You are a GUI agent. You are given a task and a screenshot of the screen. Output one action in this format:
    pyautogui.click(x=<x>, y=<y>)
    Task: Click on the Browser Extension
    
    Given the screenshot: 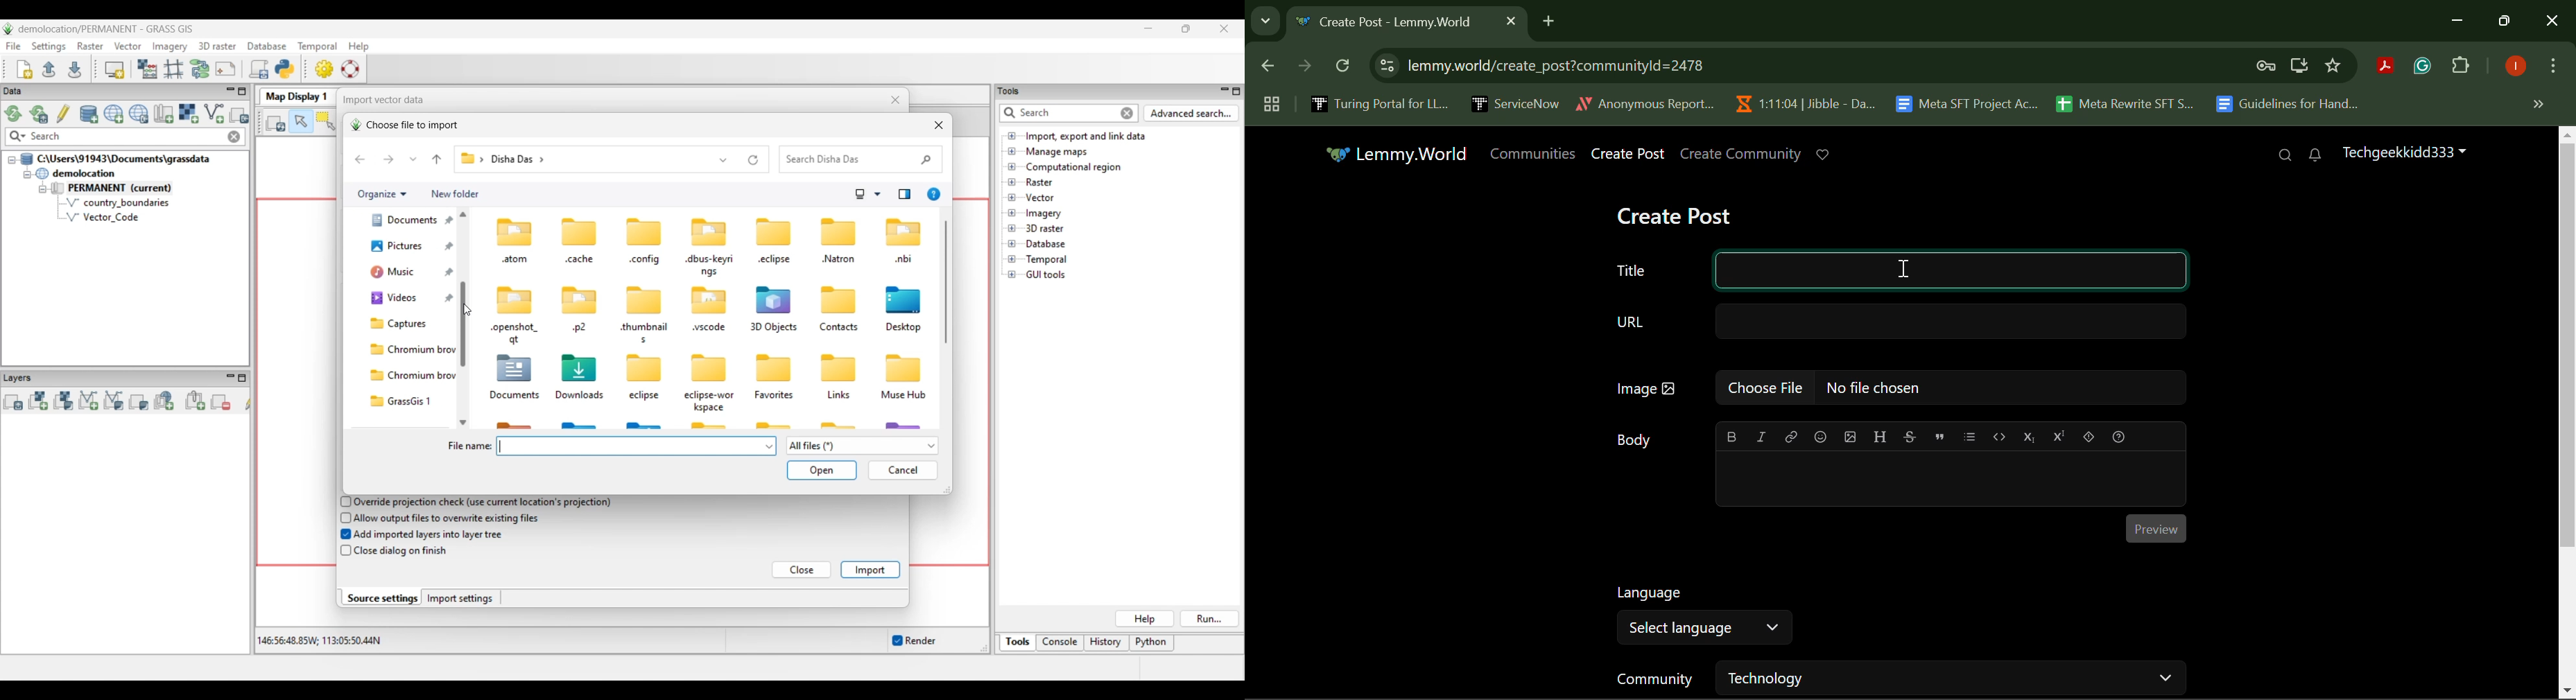 What is the action you would take?
    pyautogui.click(x=2426, y=67)
    